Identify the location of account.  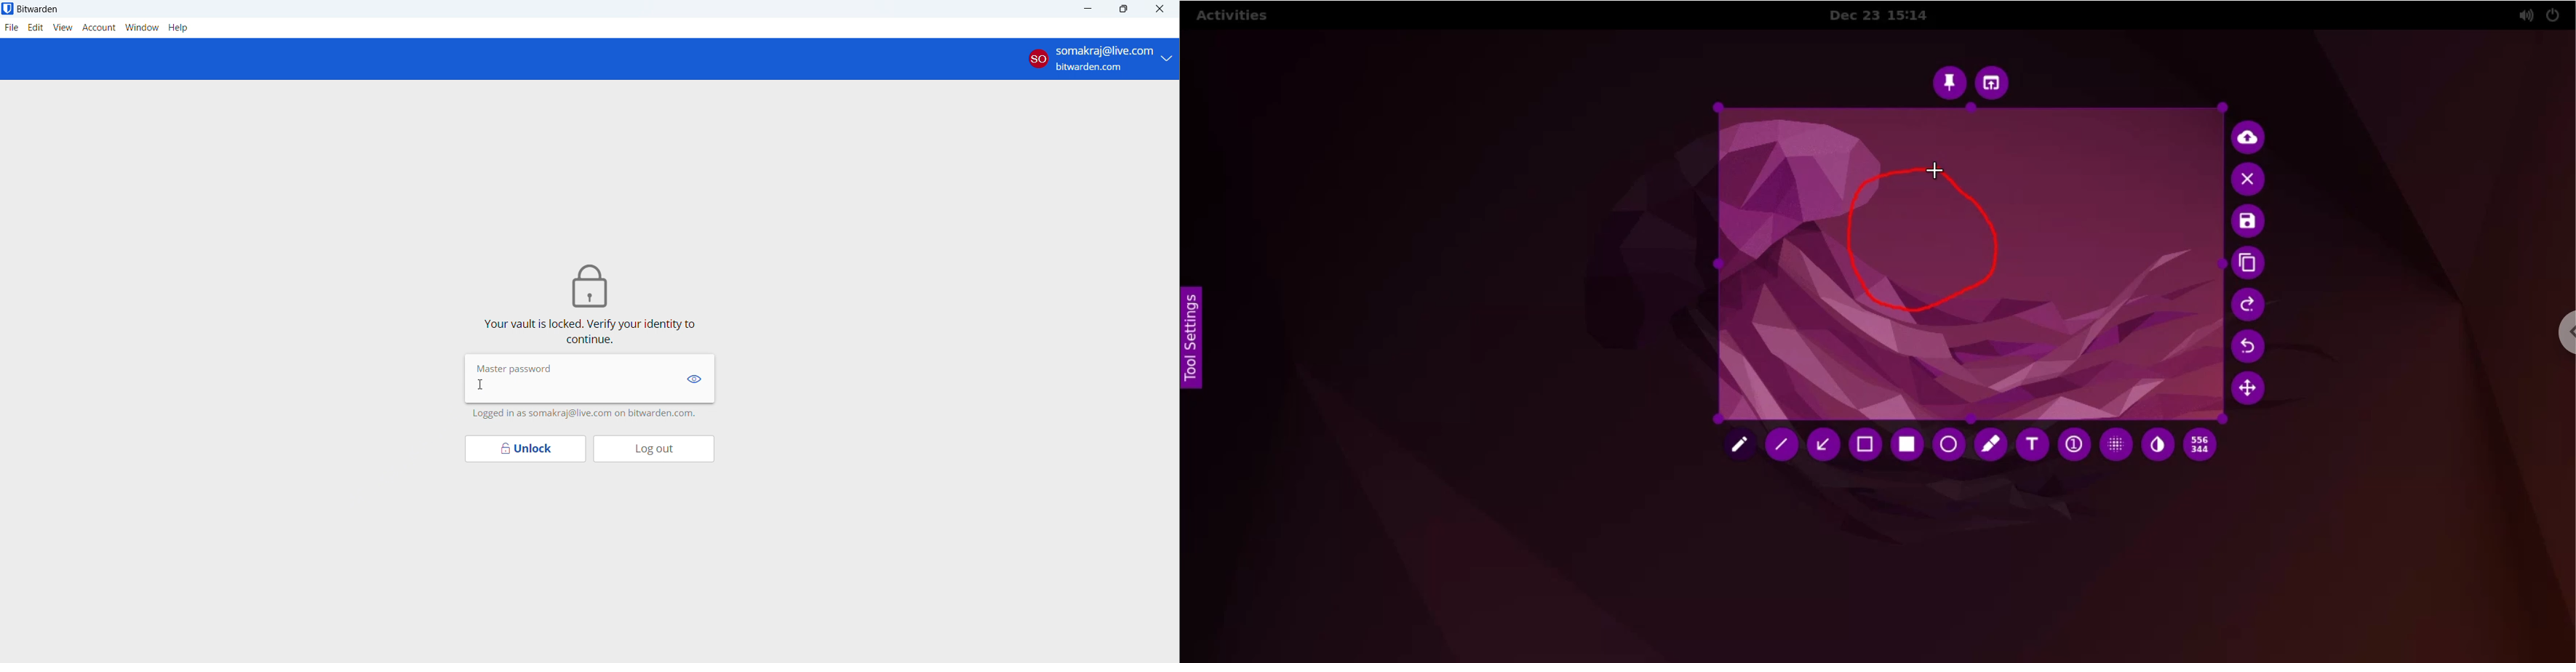
(1101, 58).